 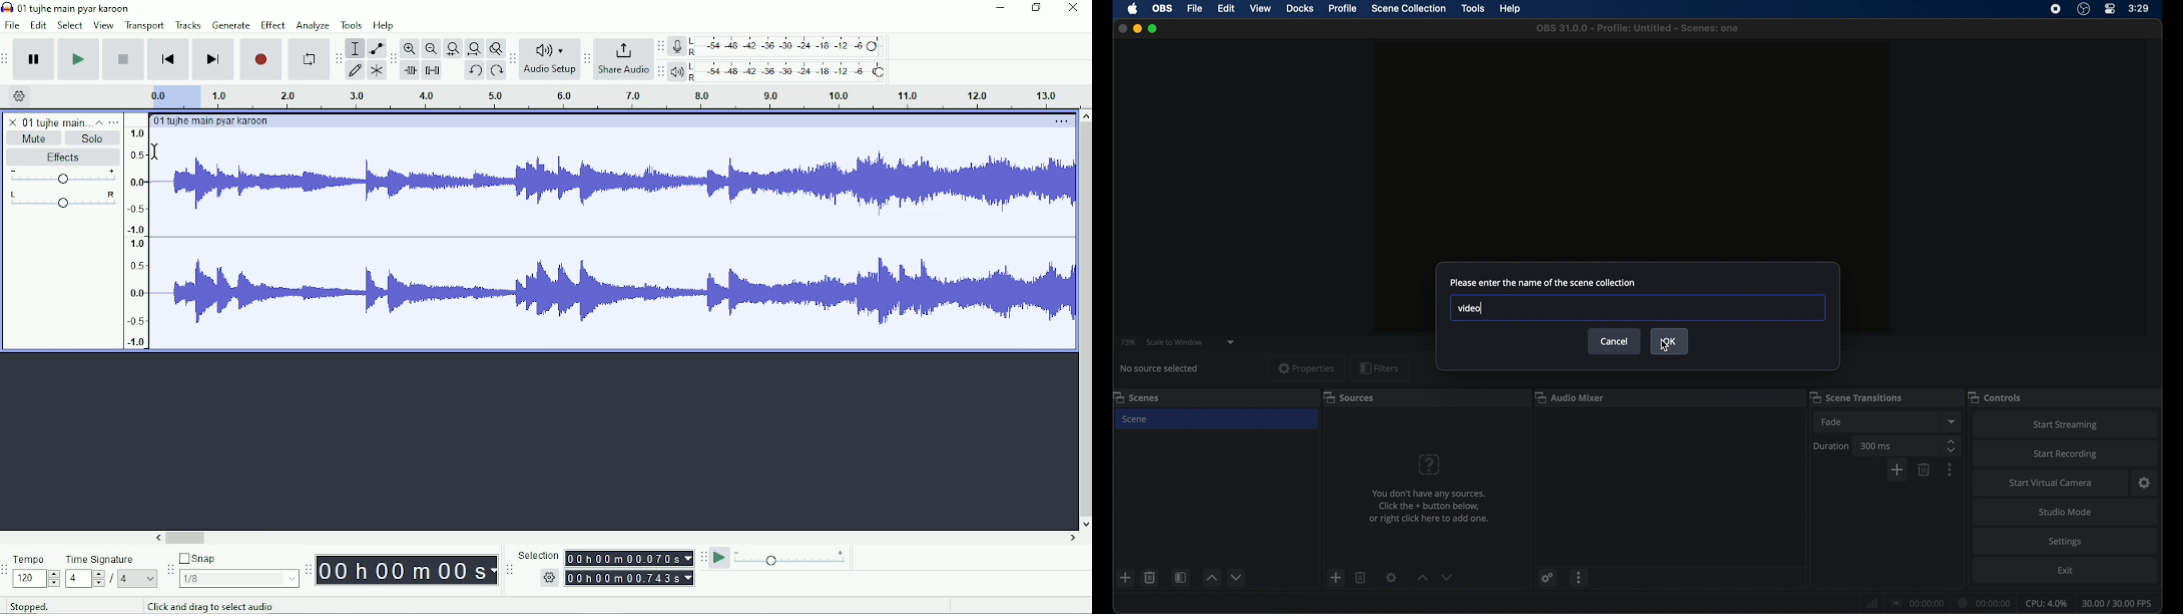 What do you see at coordinates (137, 578) in the screenshot?
I see `4` at bounding box center [137, 578].